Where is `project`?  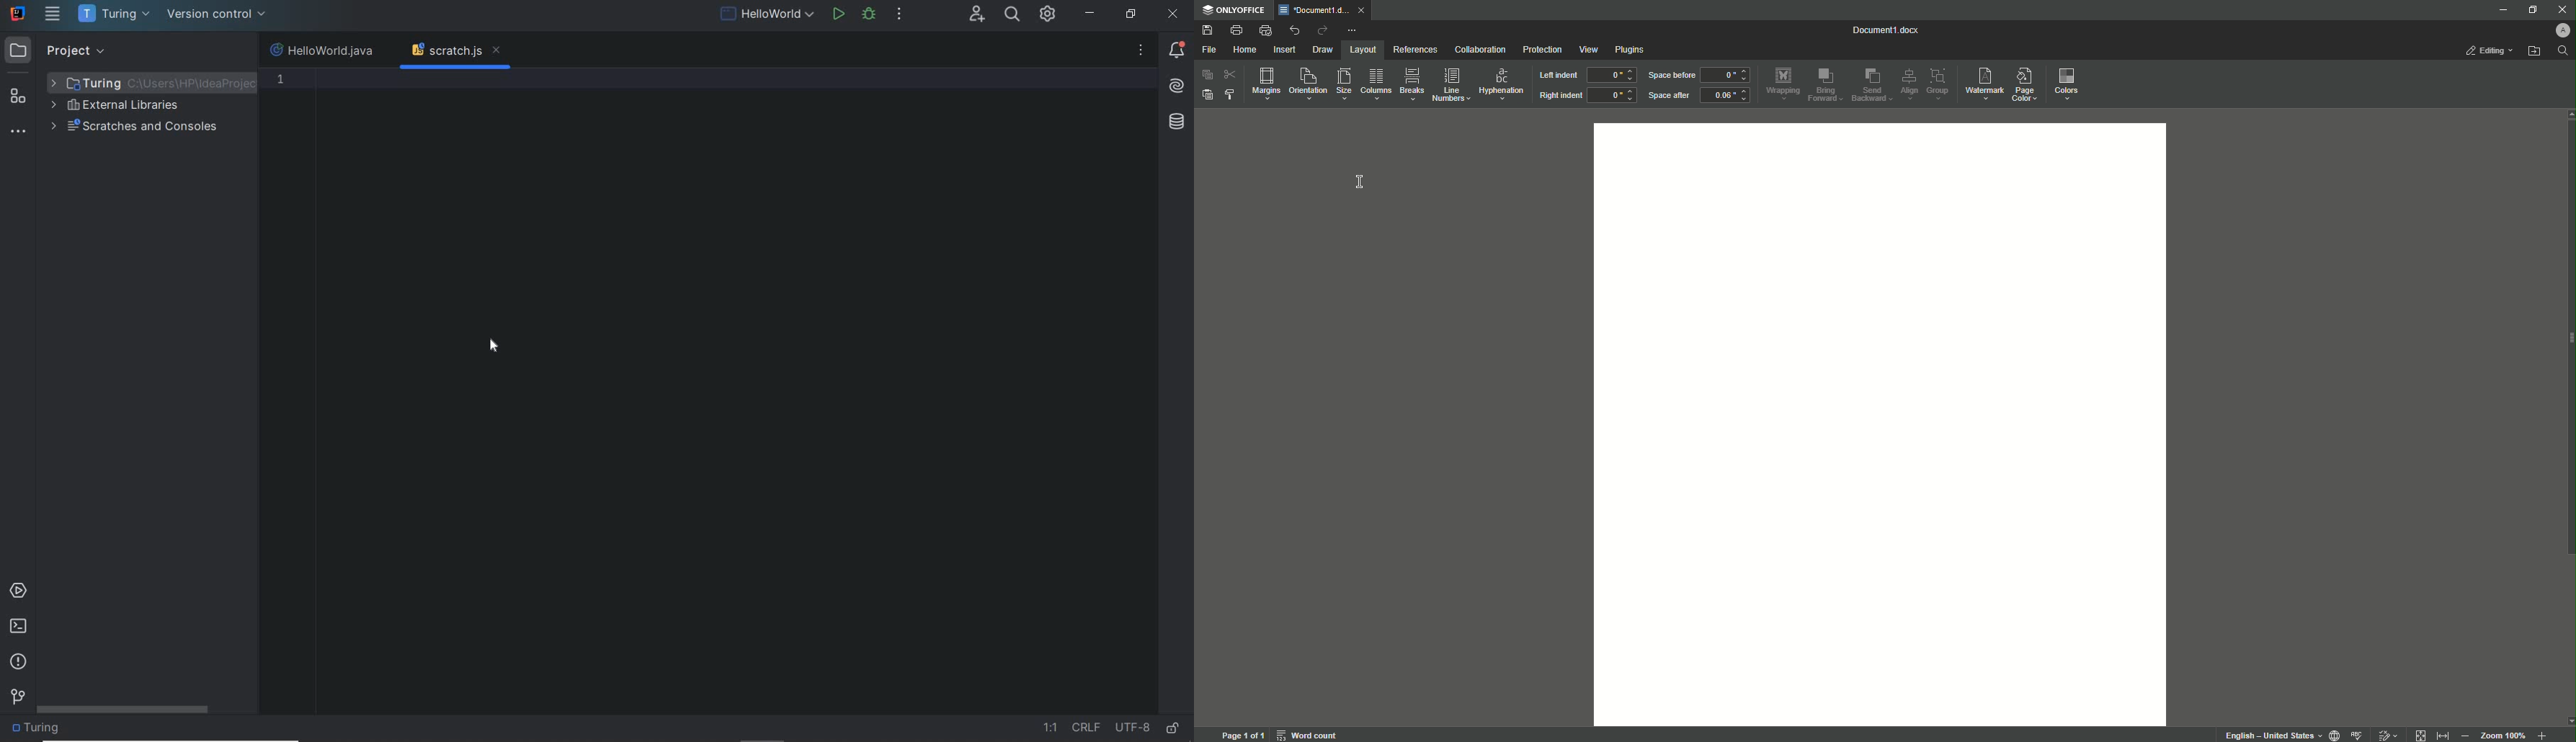 project is located at coordinates (58, 49).